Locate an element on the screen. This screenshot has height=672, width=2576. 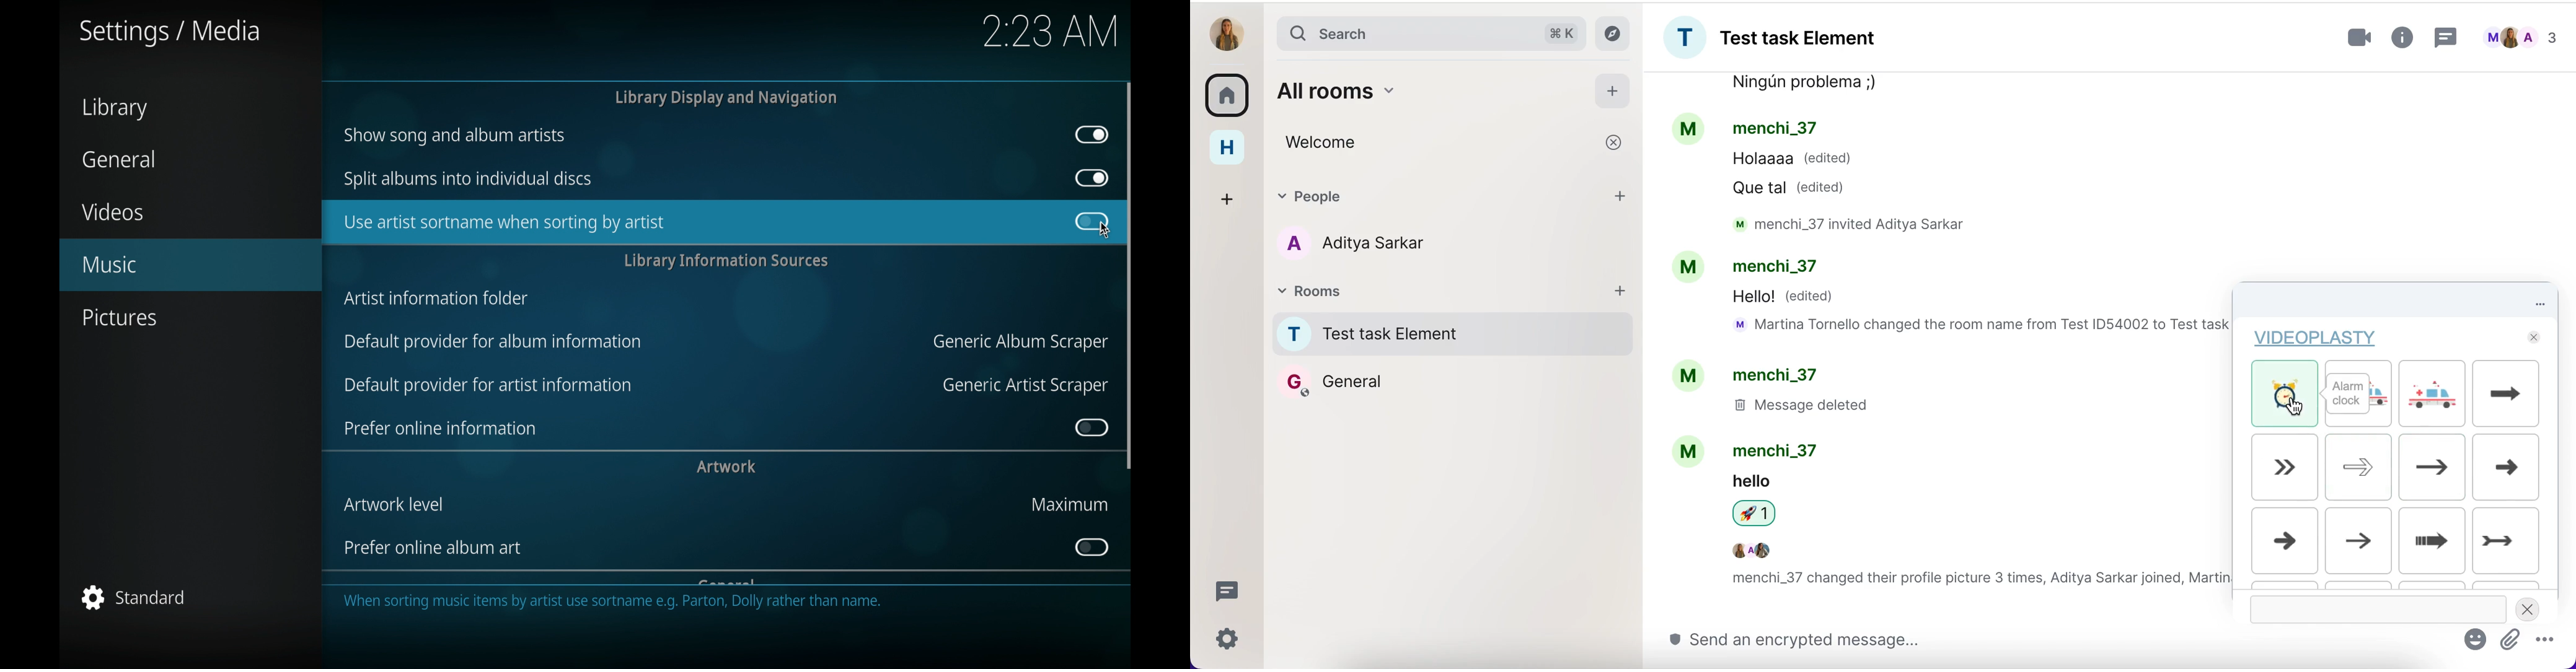
show song and album artists is located at coordinates (455, 136).